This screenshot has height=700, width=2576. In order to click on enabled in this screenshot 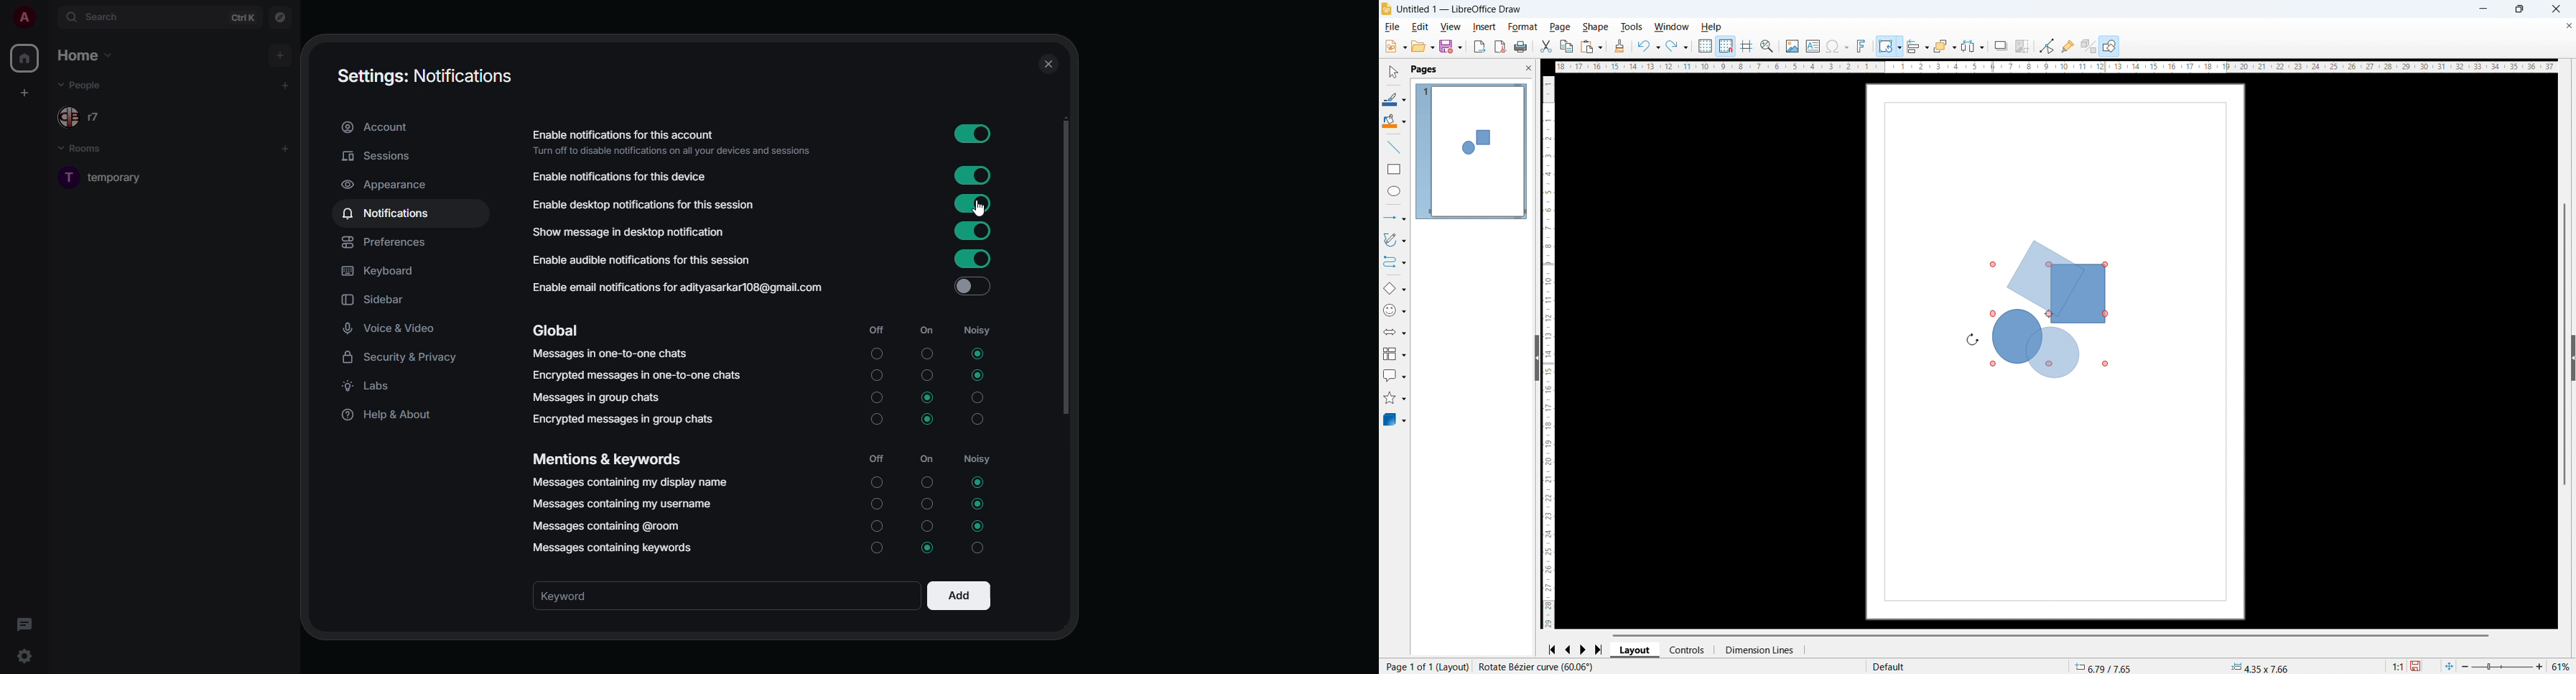, I will do `click(972, 259)`.